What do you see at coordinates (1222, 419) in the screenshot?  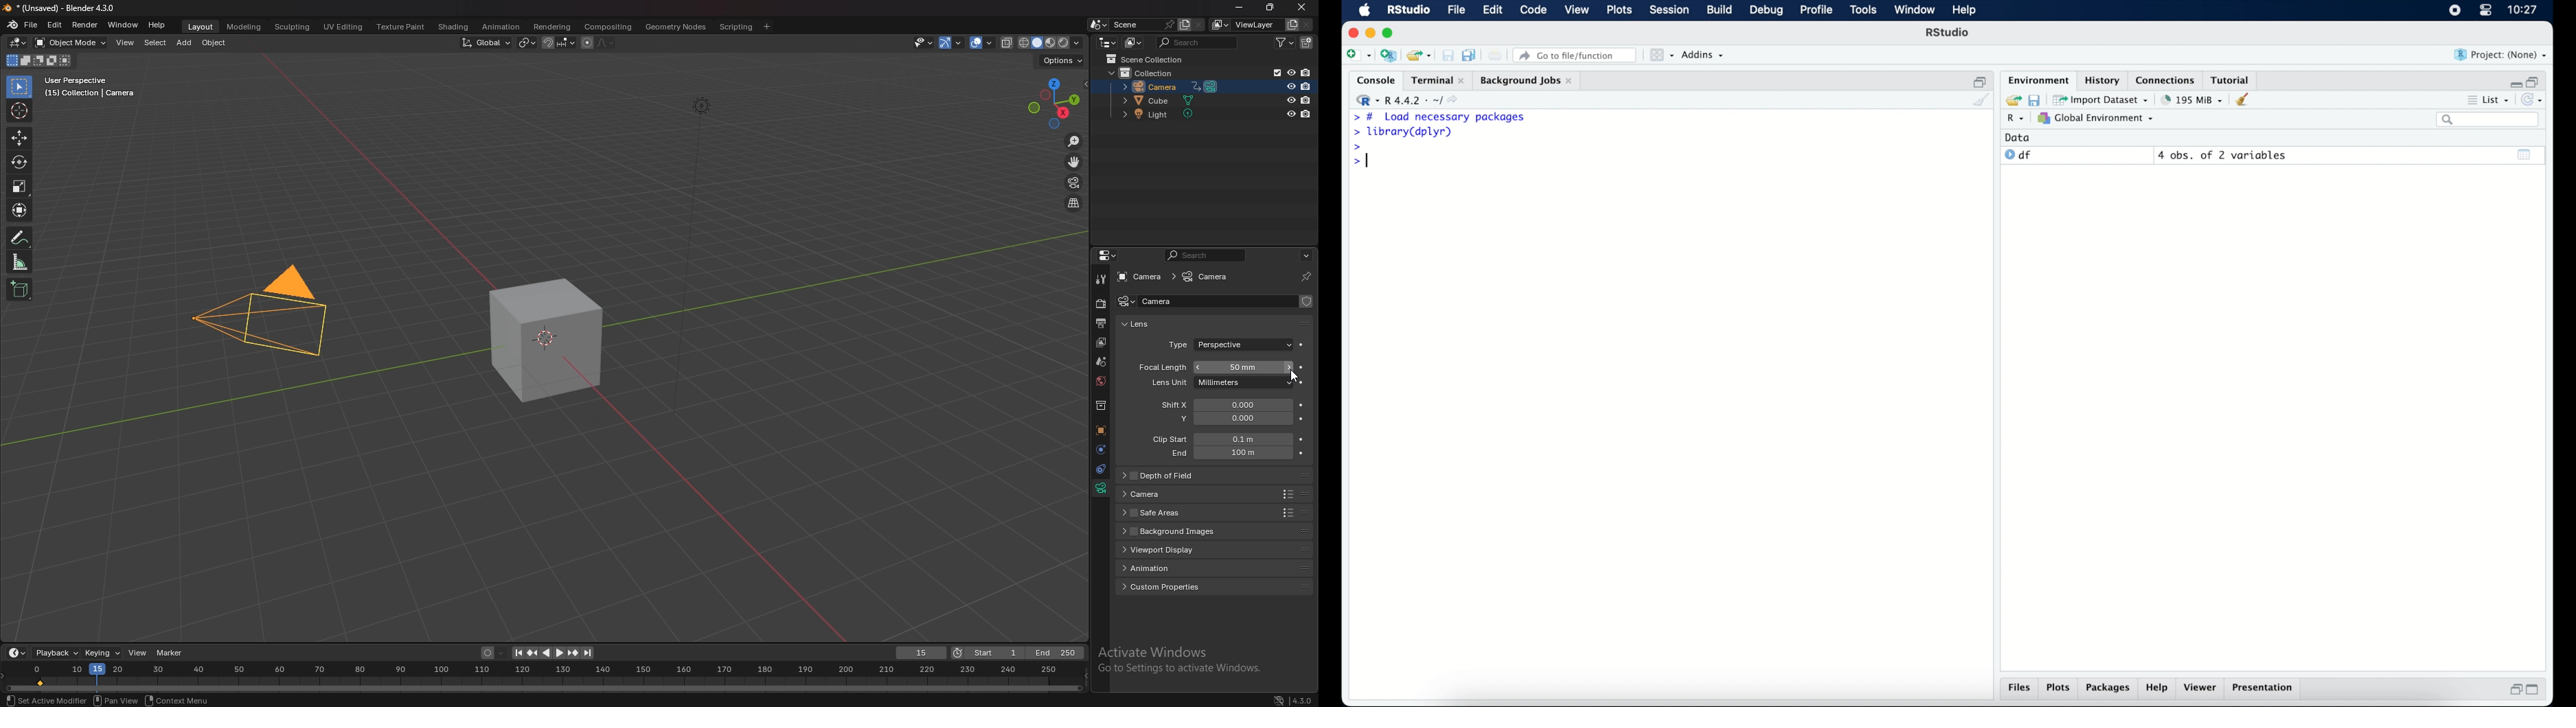 I see `shift y` at bounding box center [1222, 419].